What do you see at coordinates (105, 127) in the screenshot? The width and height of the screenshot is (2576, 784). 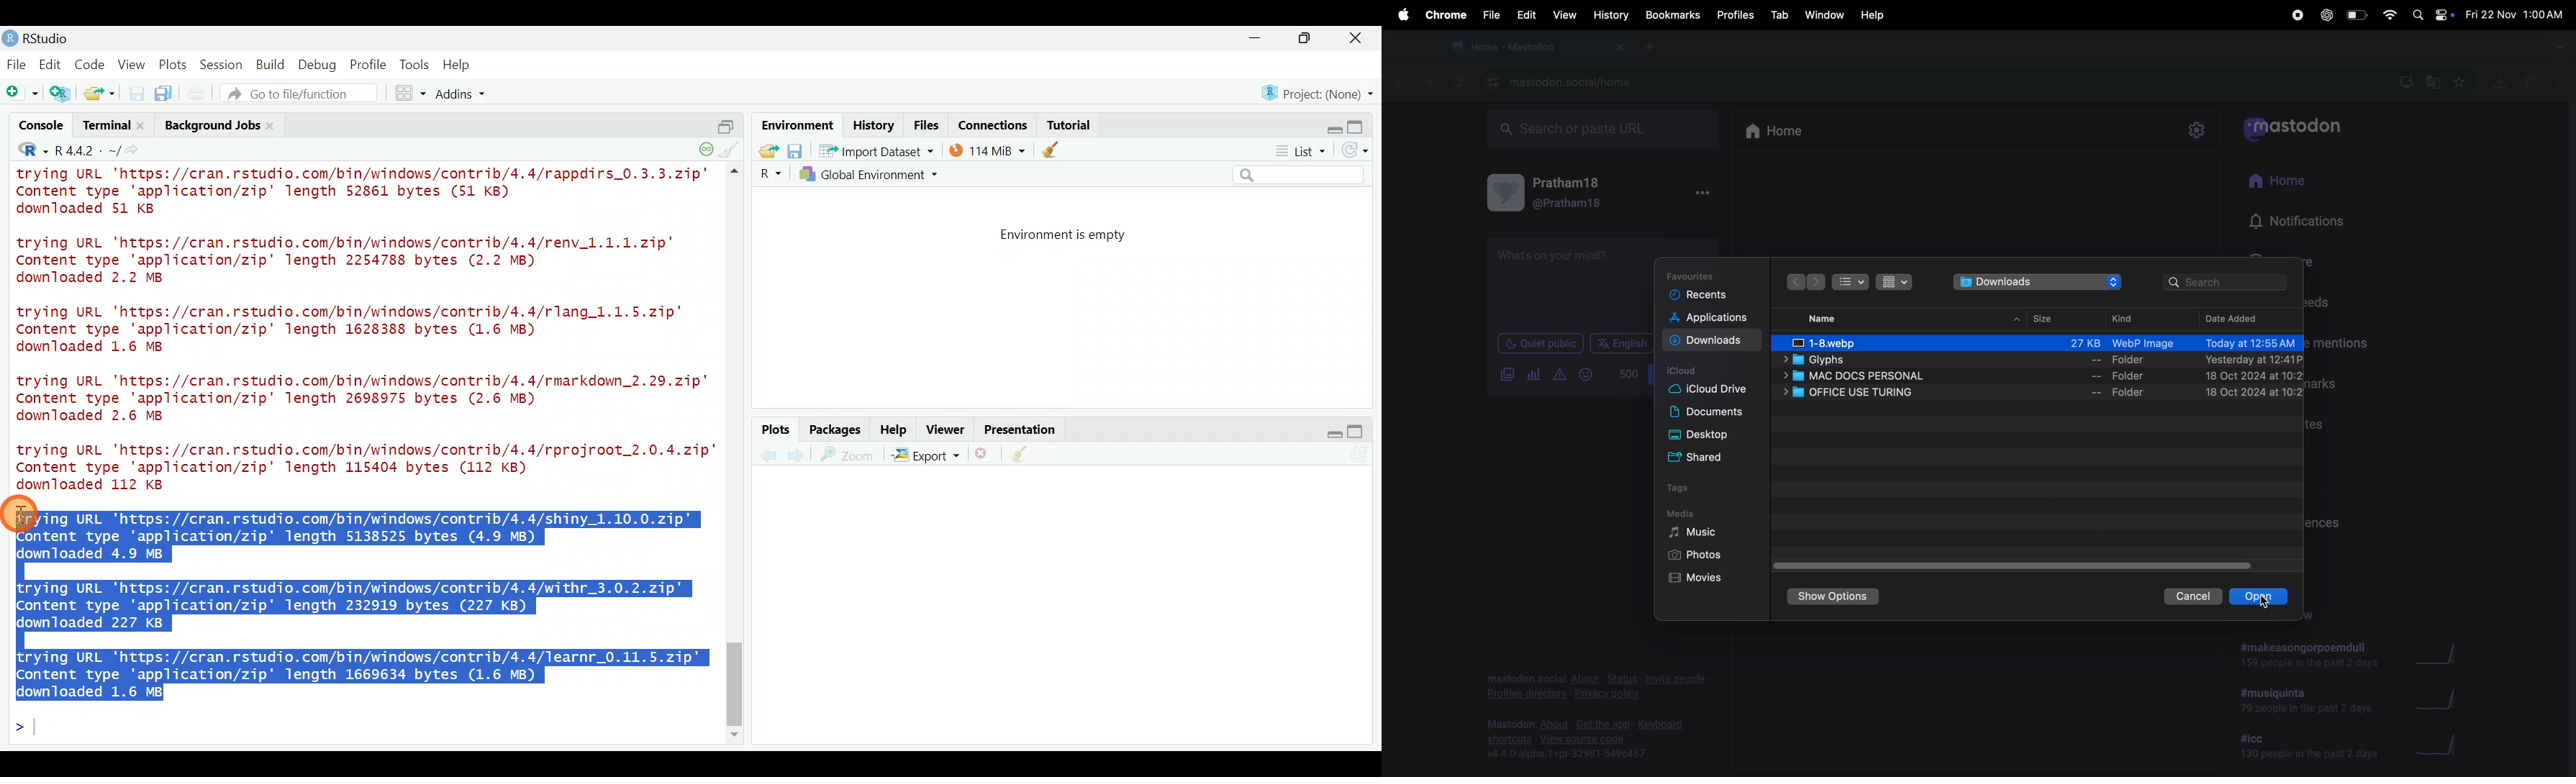 I see `Terminal` at bounding box center [105, 127].